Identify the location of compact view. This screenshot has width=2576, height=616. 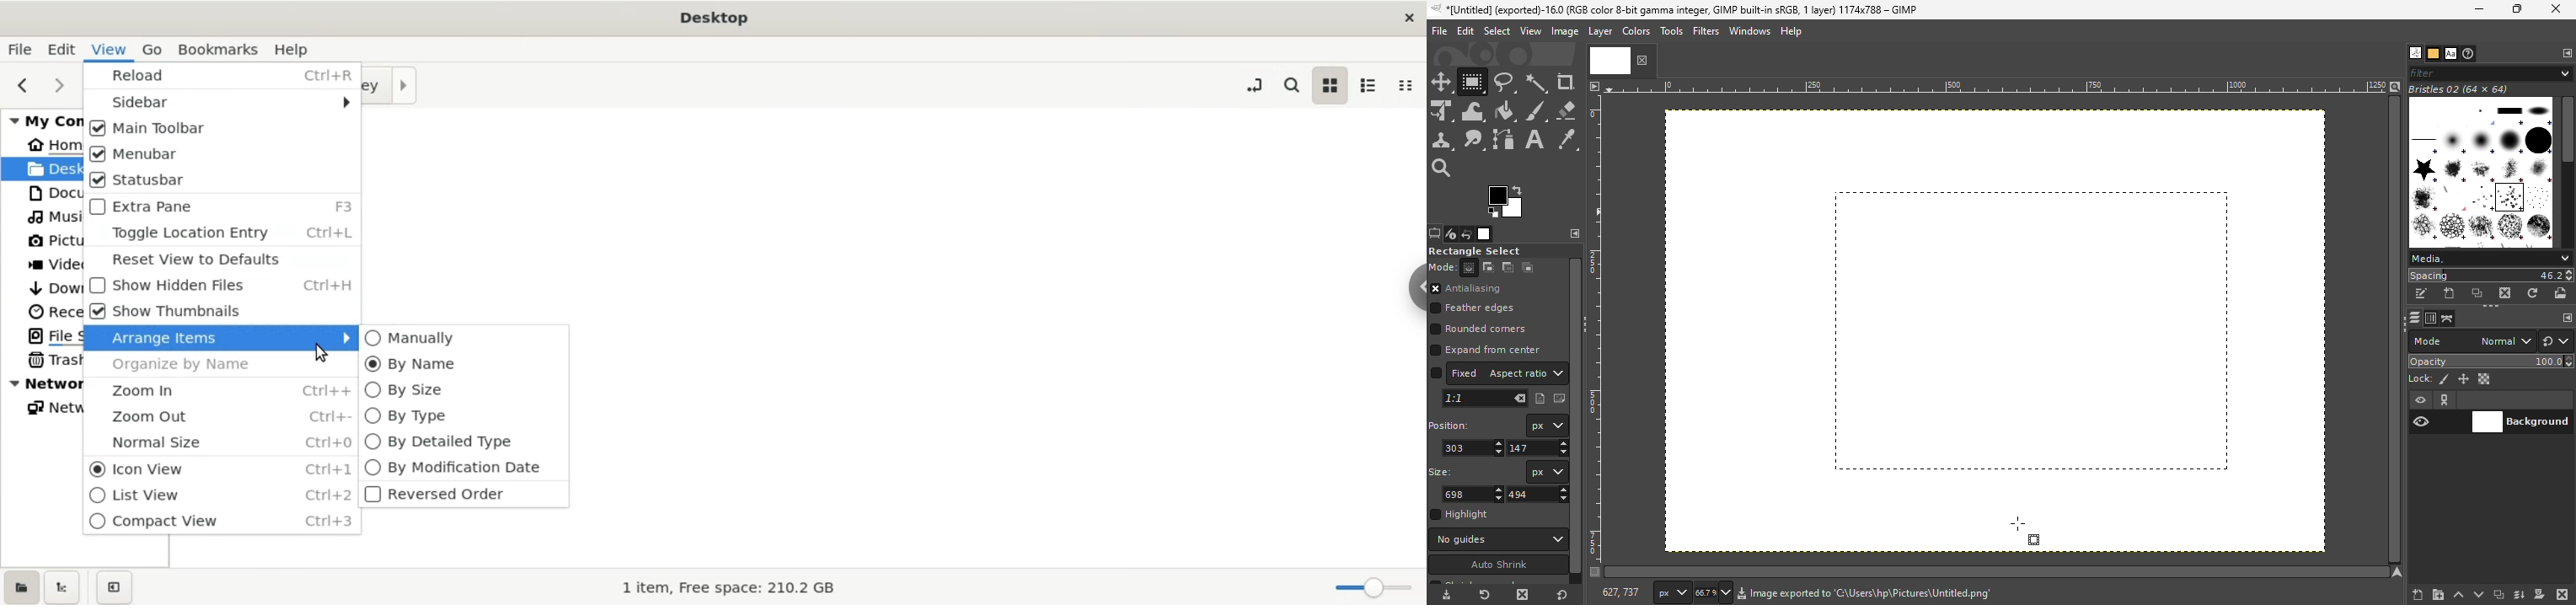
(1407, 87).